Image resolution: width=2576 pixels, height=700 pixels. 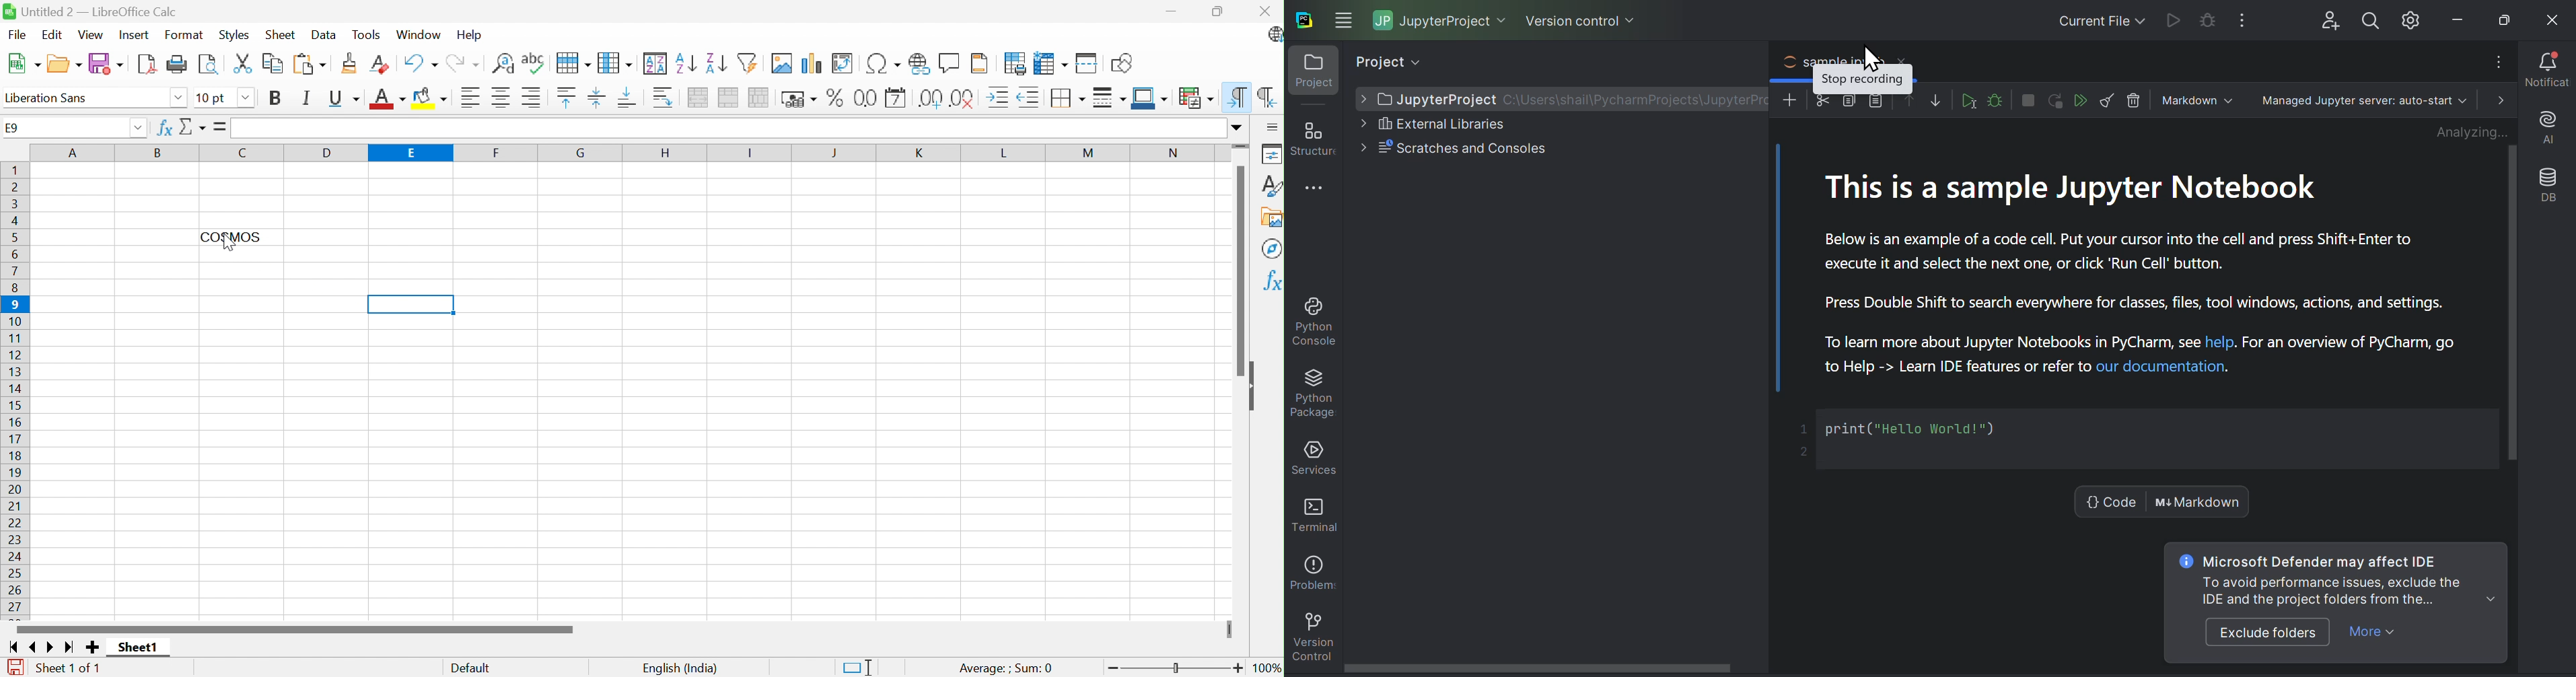 I want to click on Problems, so click(x=1311, y=568).